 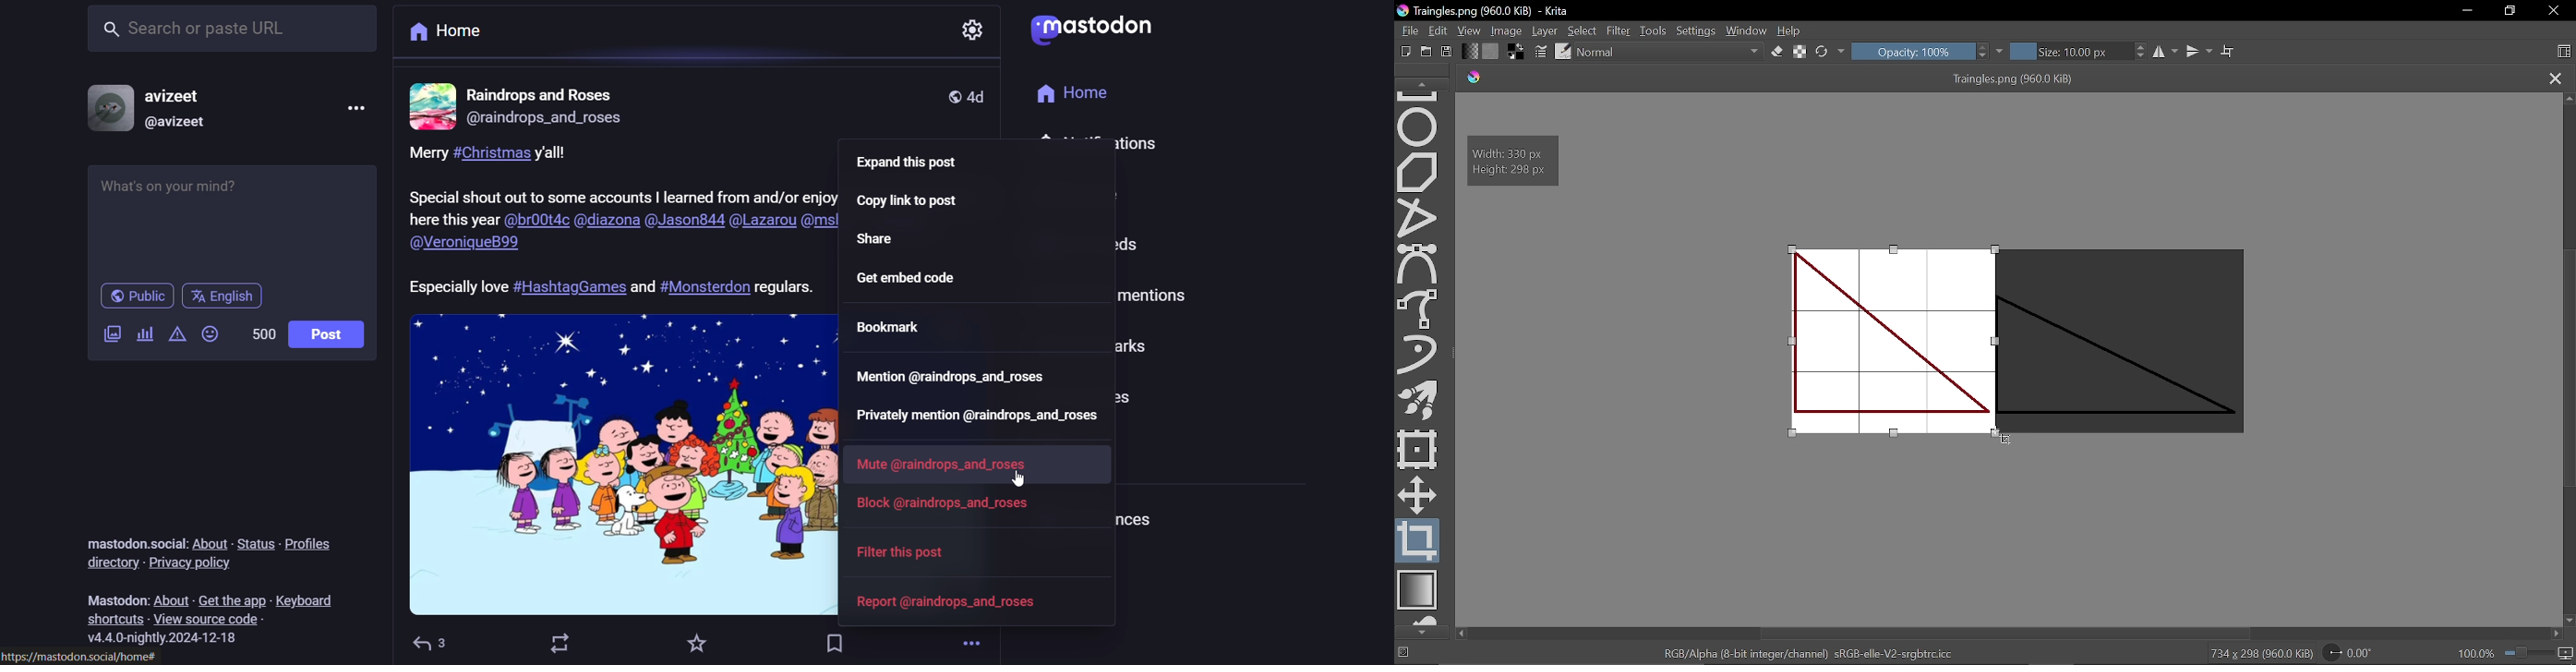 I want to click on menu, so click(x=358, y=106).